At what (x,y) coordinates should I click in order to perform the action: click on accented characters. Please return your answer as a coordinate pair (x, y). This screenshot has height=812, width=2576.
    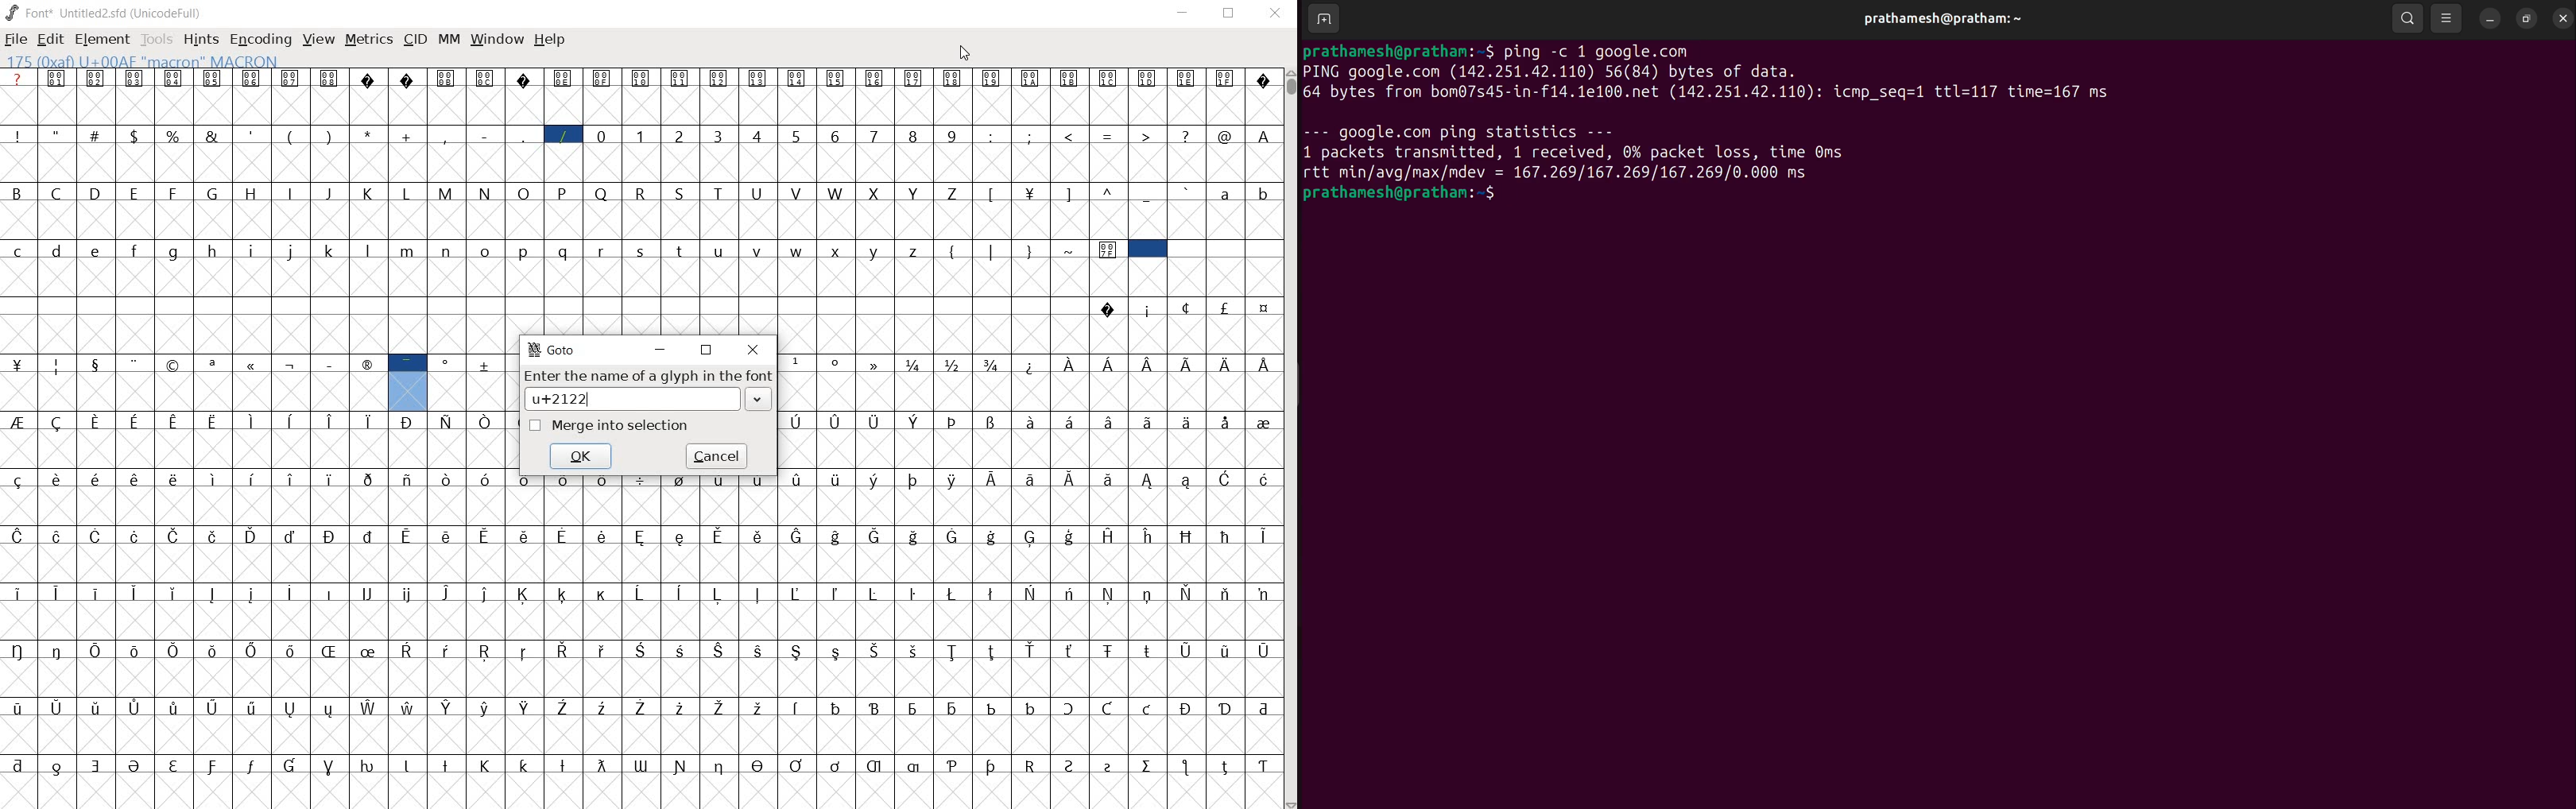
    Looking at the image, I should click on (816, 502).